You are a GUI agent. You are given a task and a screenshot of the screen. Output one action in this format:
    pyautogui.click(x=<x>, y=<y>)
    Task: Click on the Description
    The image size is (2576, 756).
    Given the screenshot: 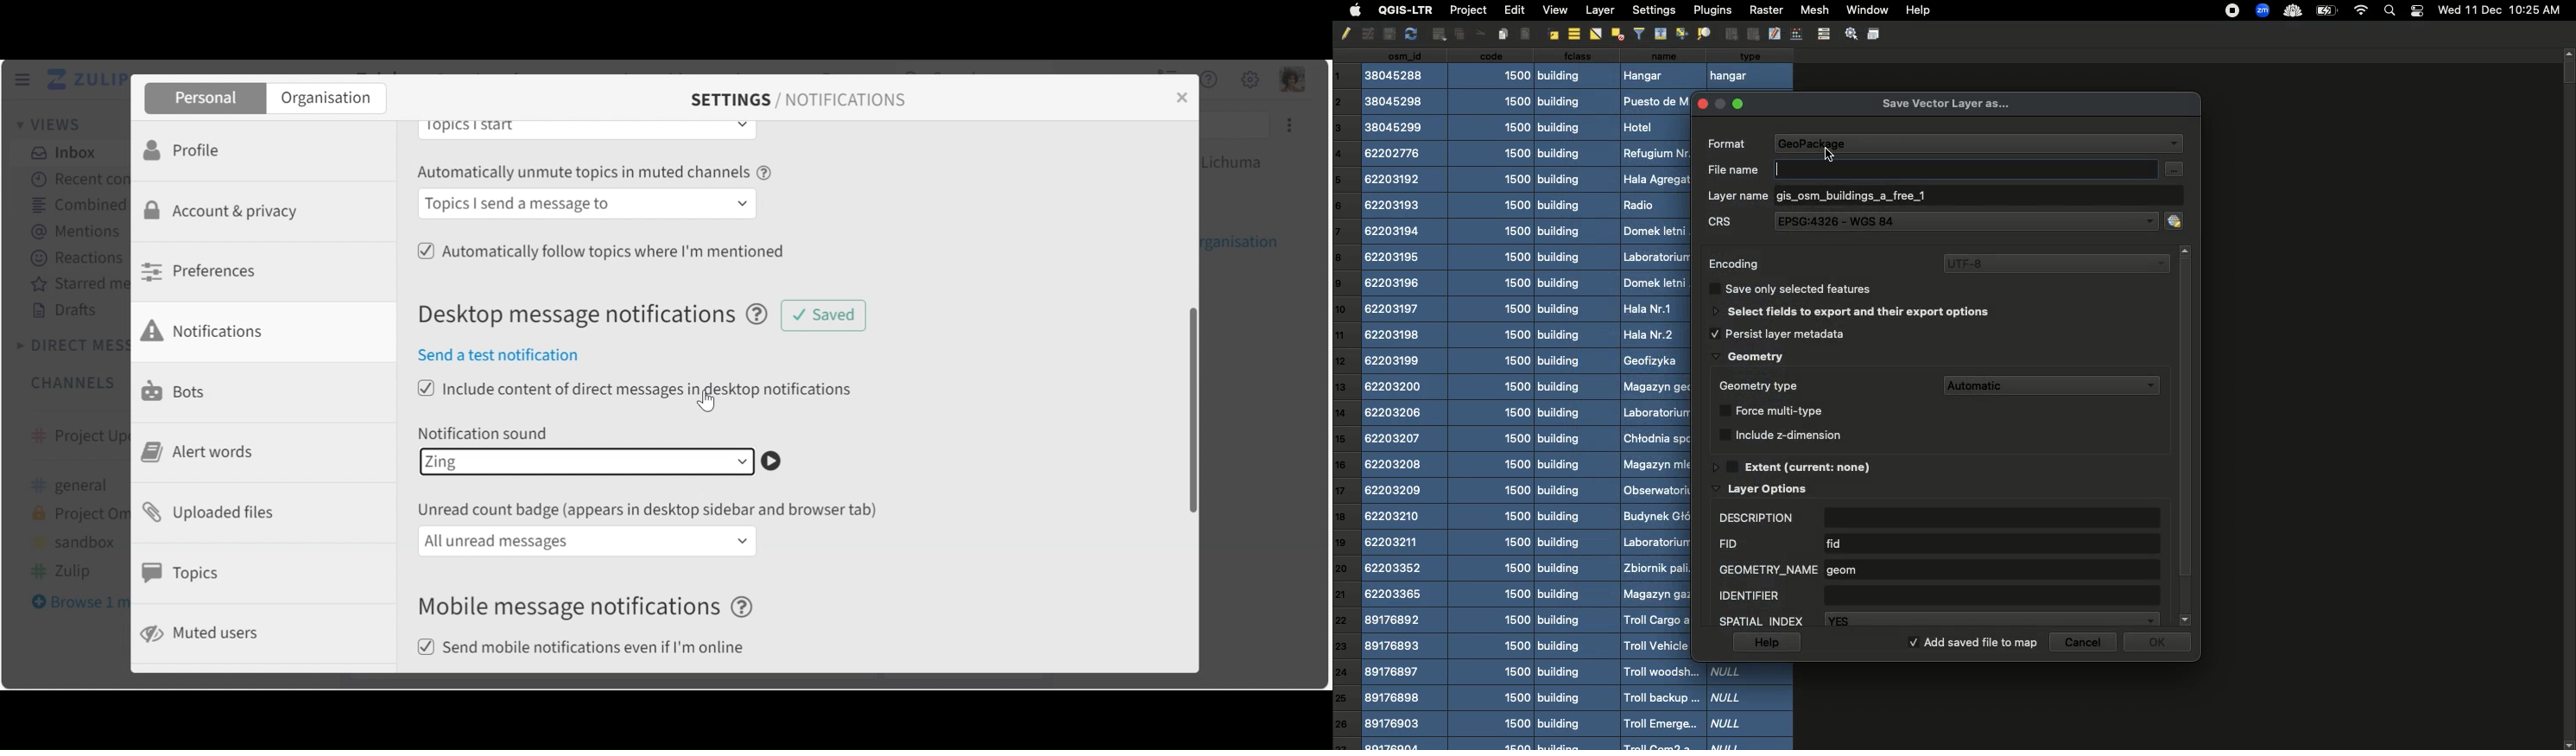 What is the action you would take?
    pyautogui.click(x=1936, y=518)
    